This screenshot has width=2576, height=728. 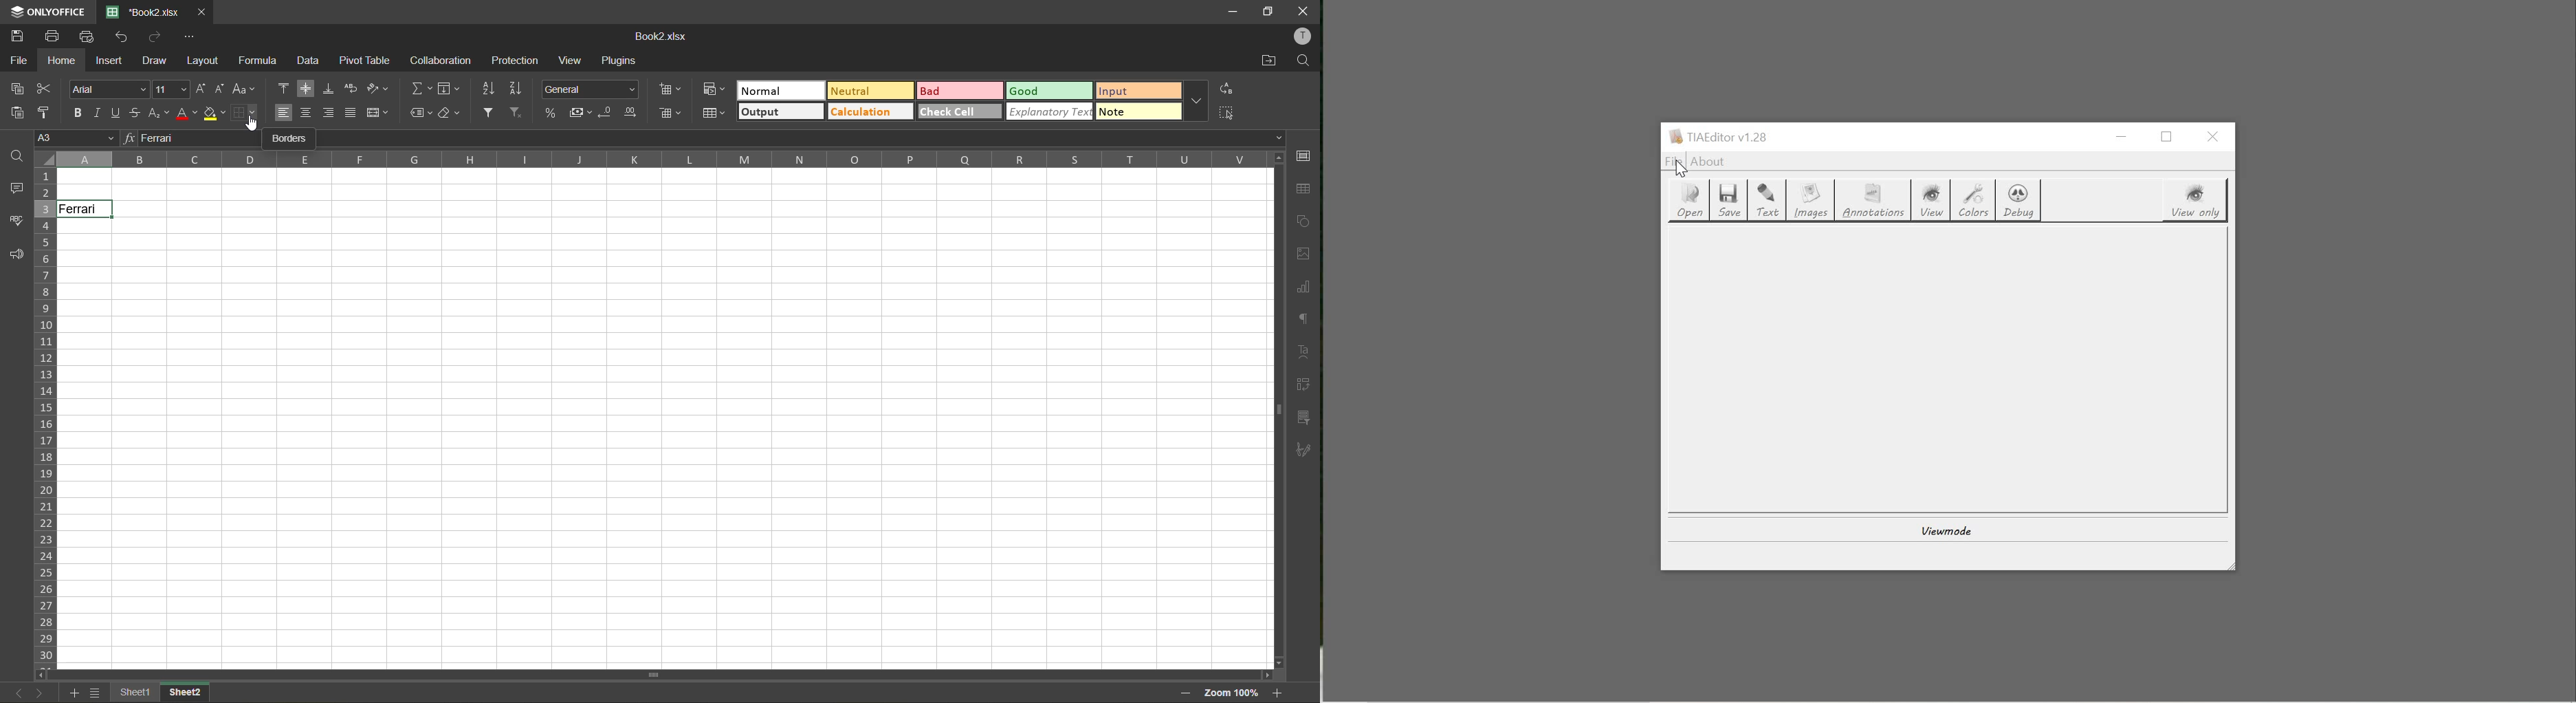 I want to click on paste, so click(x=16, y=113).